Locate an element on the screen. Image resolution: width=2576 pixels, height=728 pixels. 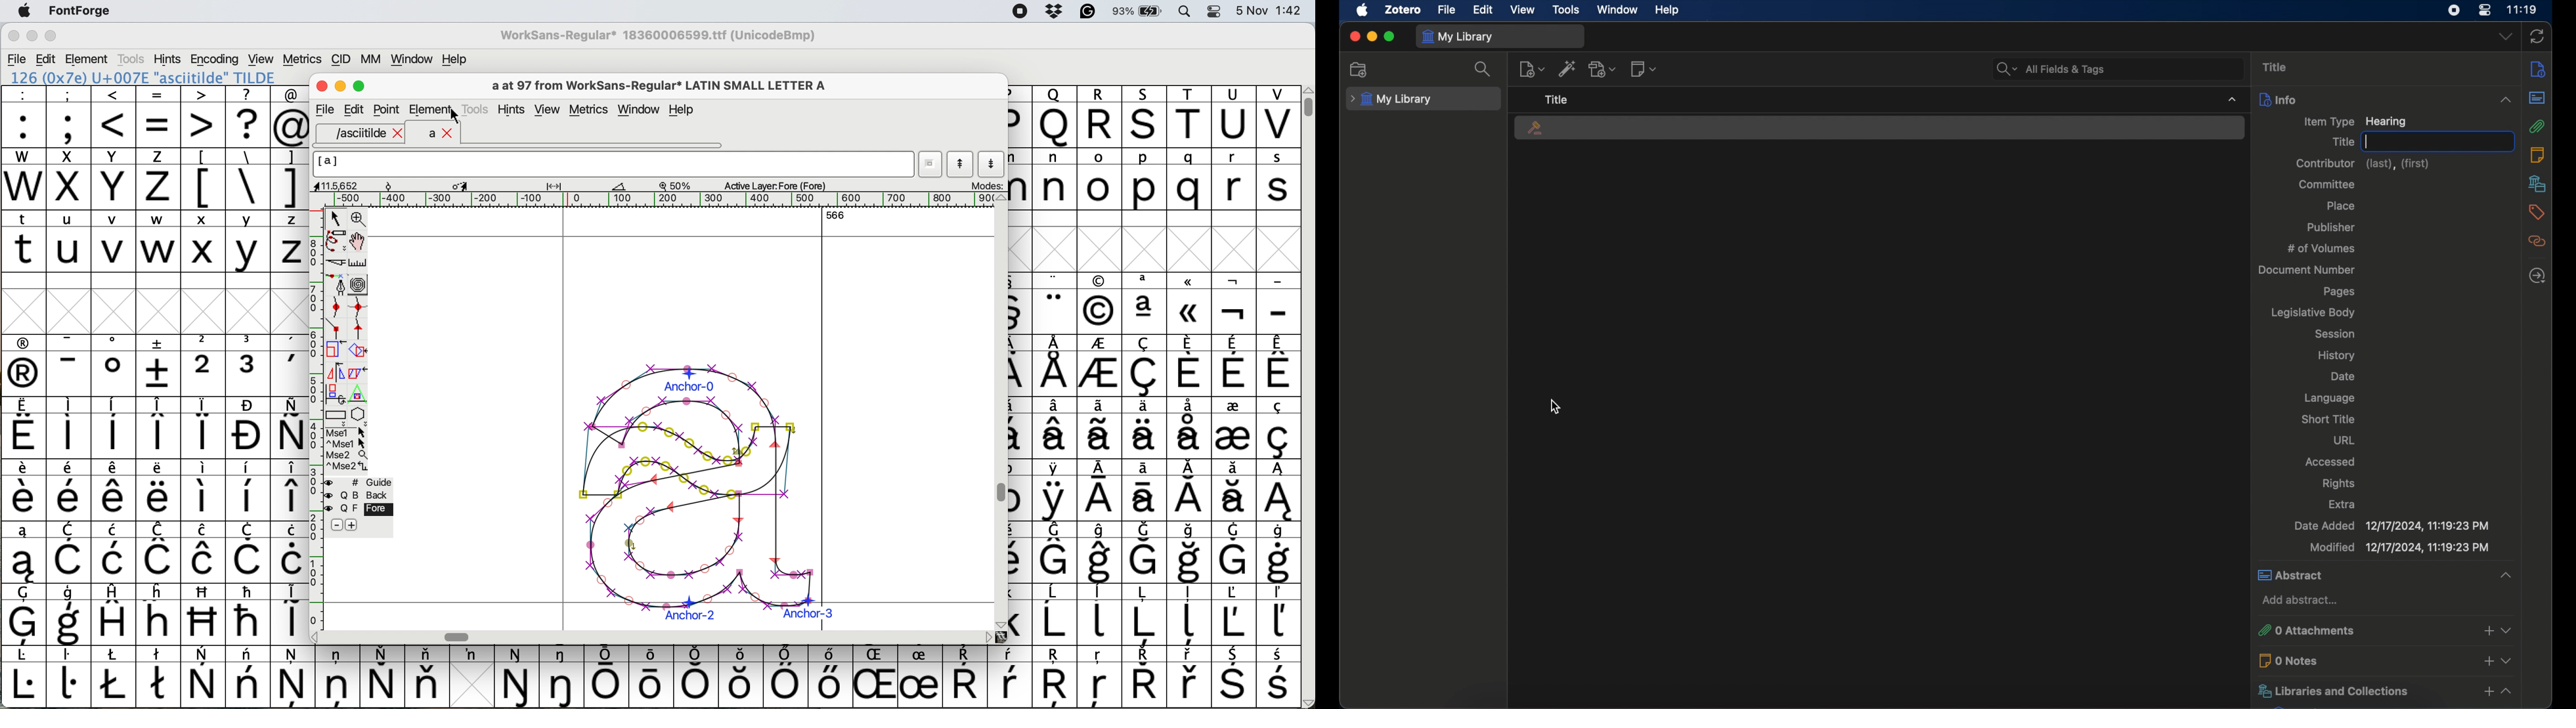
T is located at coordinates (1192, 118).